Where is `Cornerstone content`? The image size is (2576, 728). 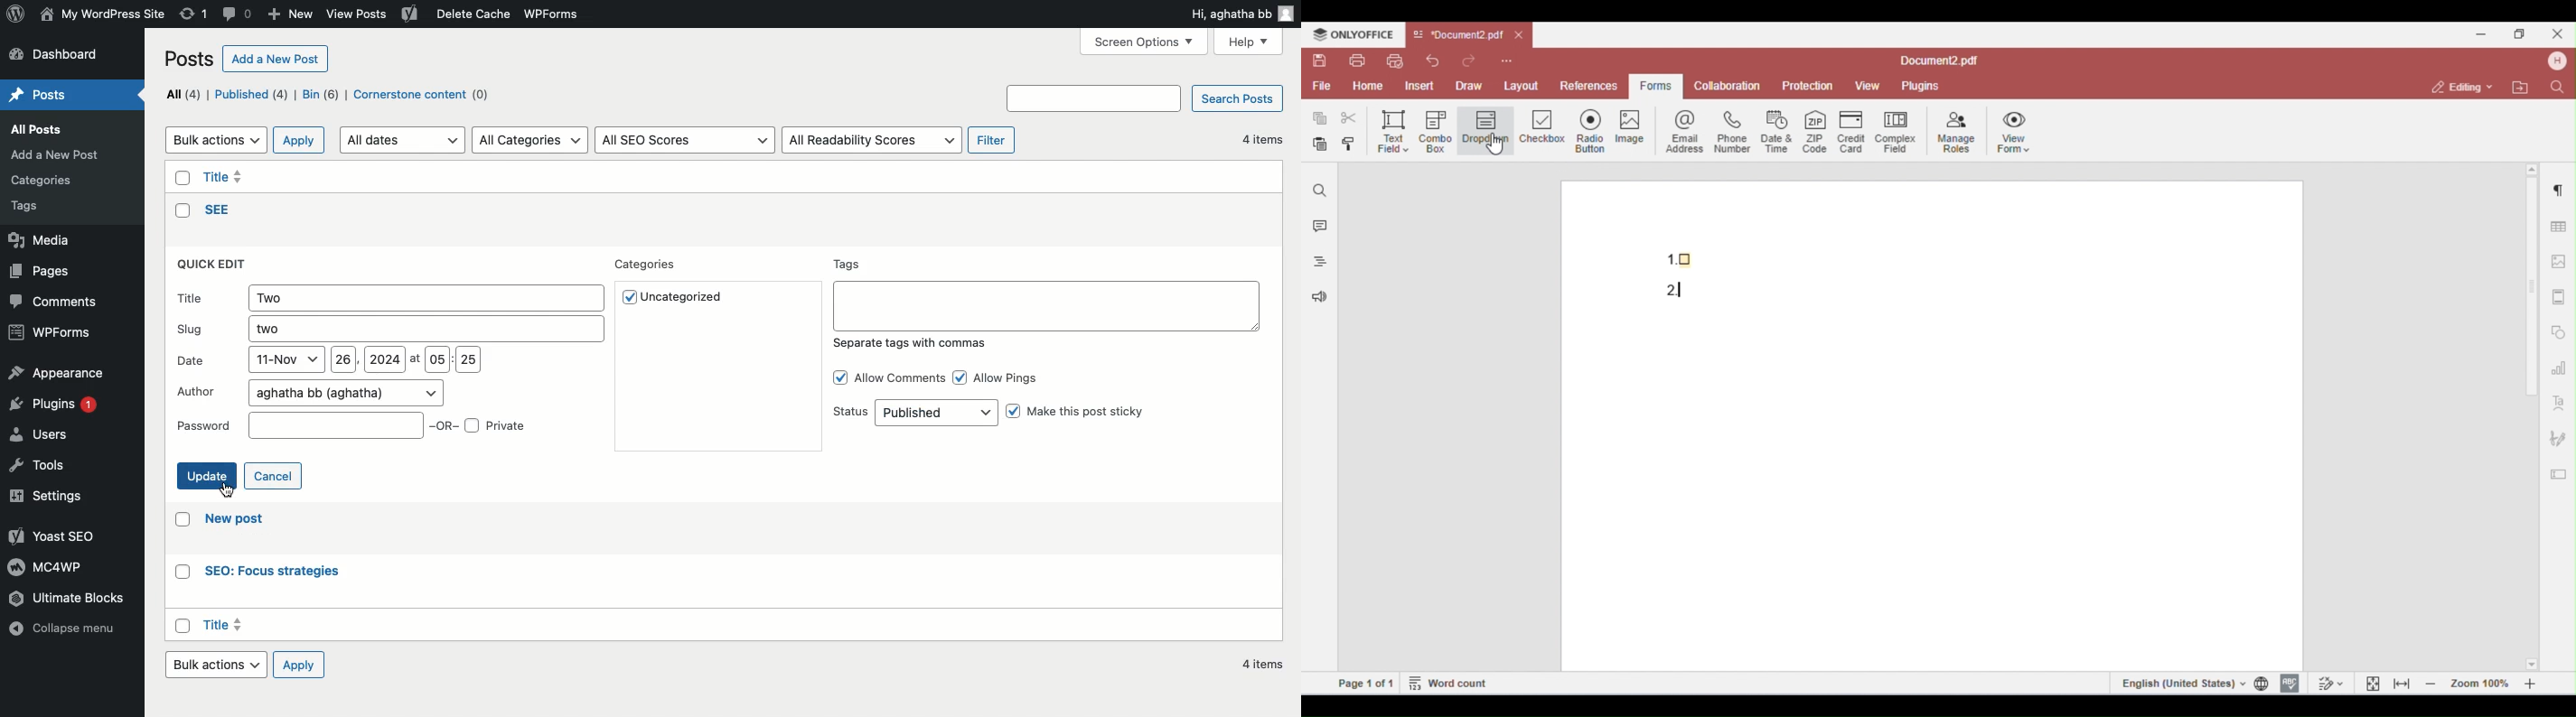
Cornerstone content is located at coordinates (424, 95).